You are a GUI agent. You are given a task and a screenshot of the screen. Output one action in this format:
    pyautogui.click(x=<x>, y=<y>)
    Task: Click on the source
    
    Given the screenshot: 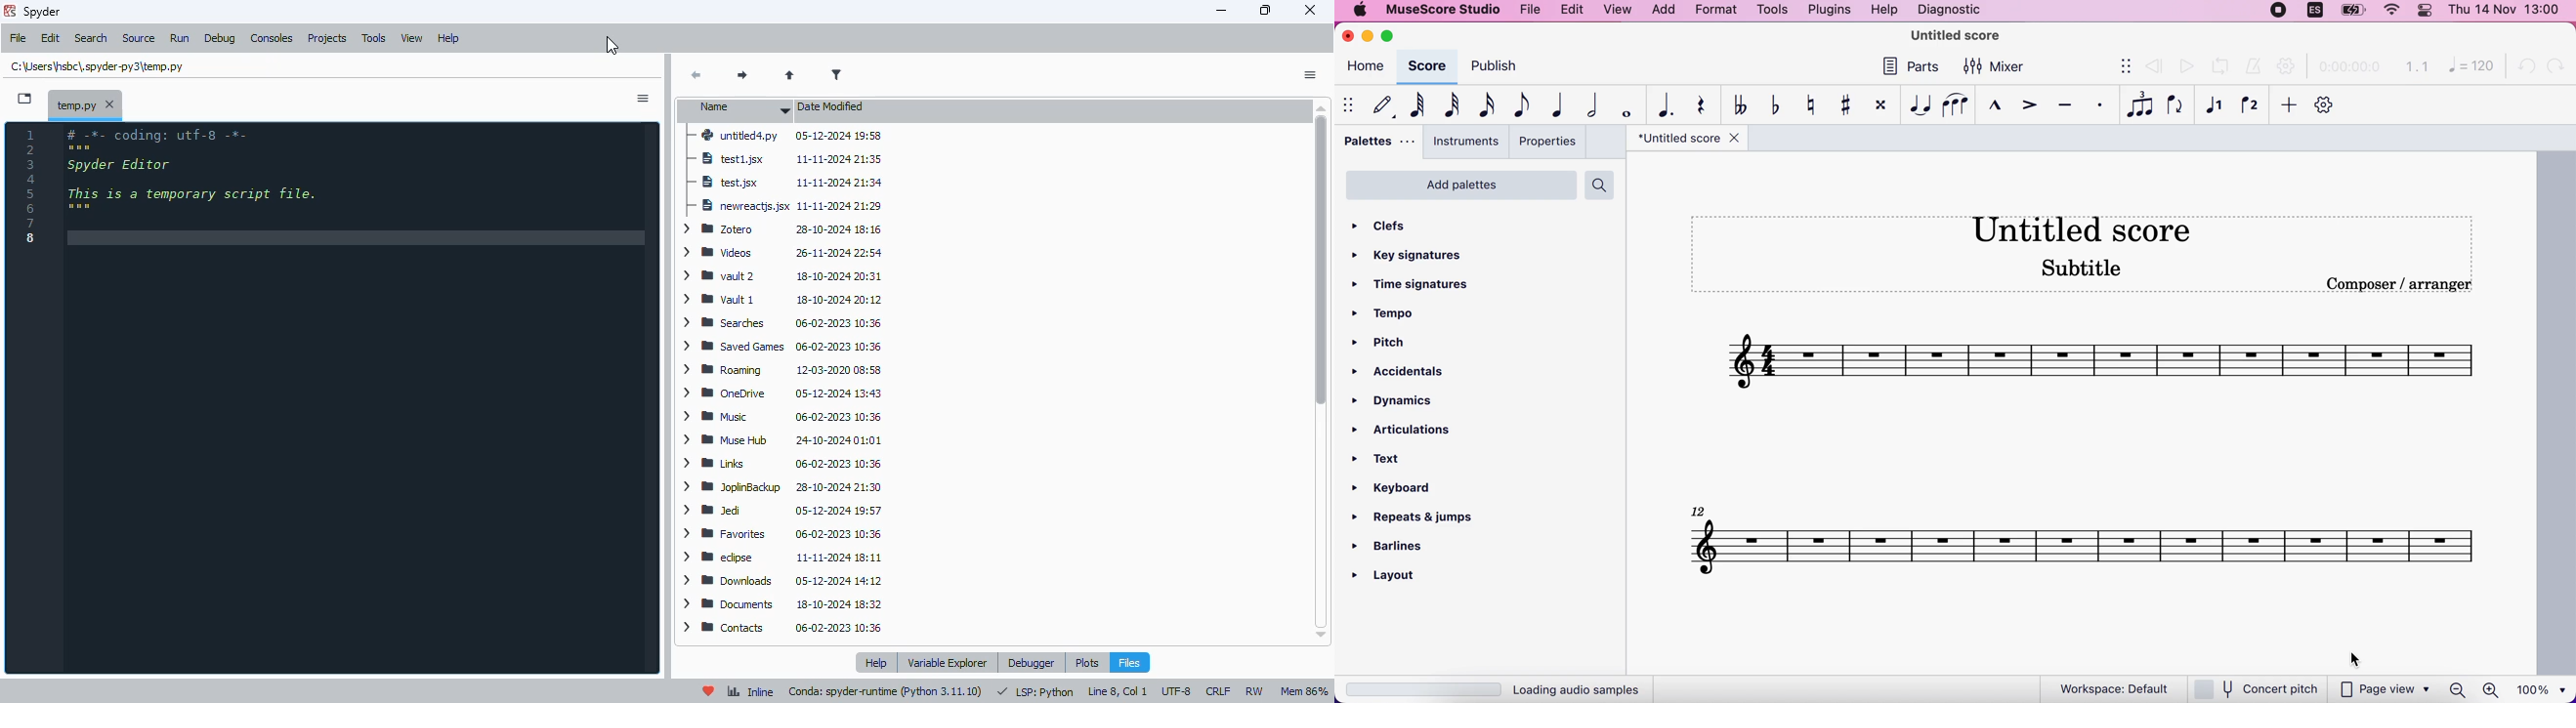 What is the action you would take?
    pyautogui.click(x=140, y=39)
    